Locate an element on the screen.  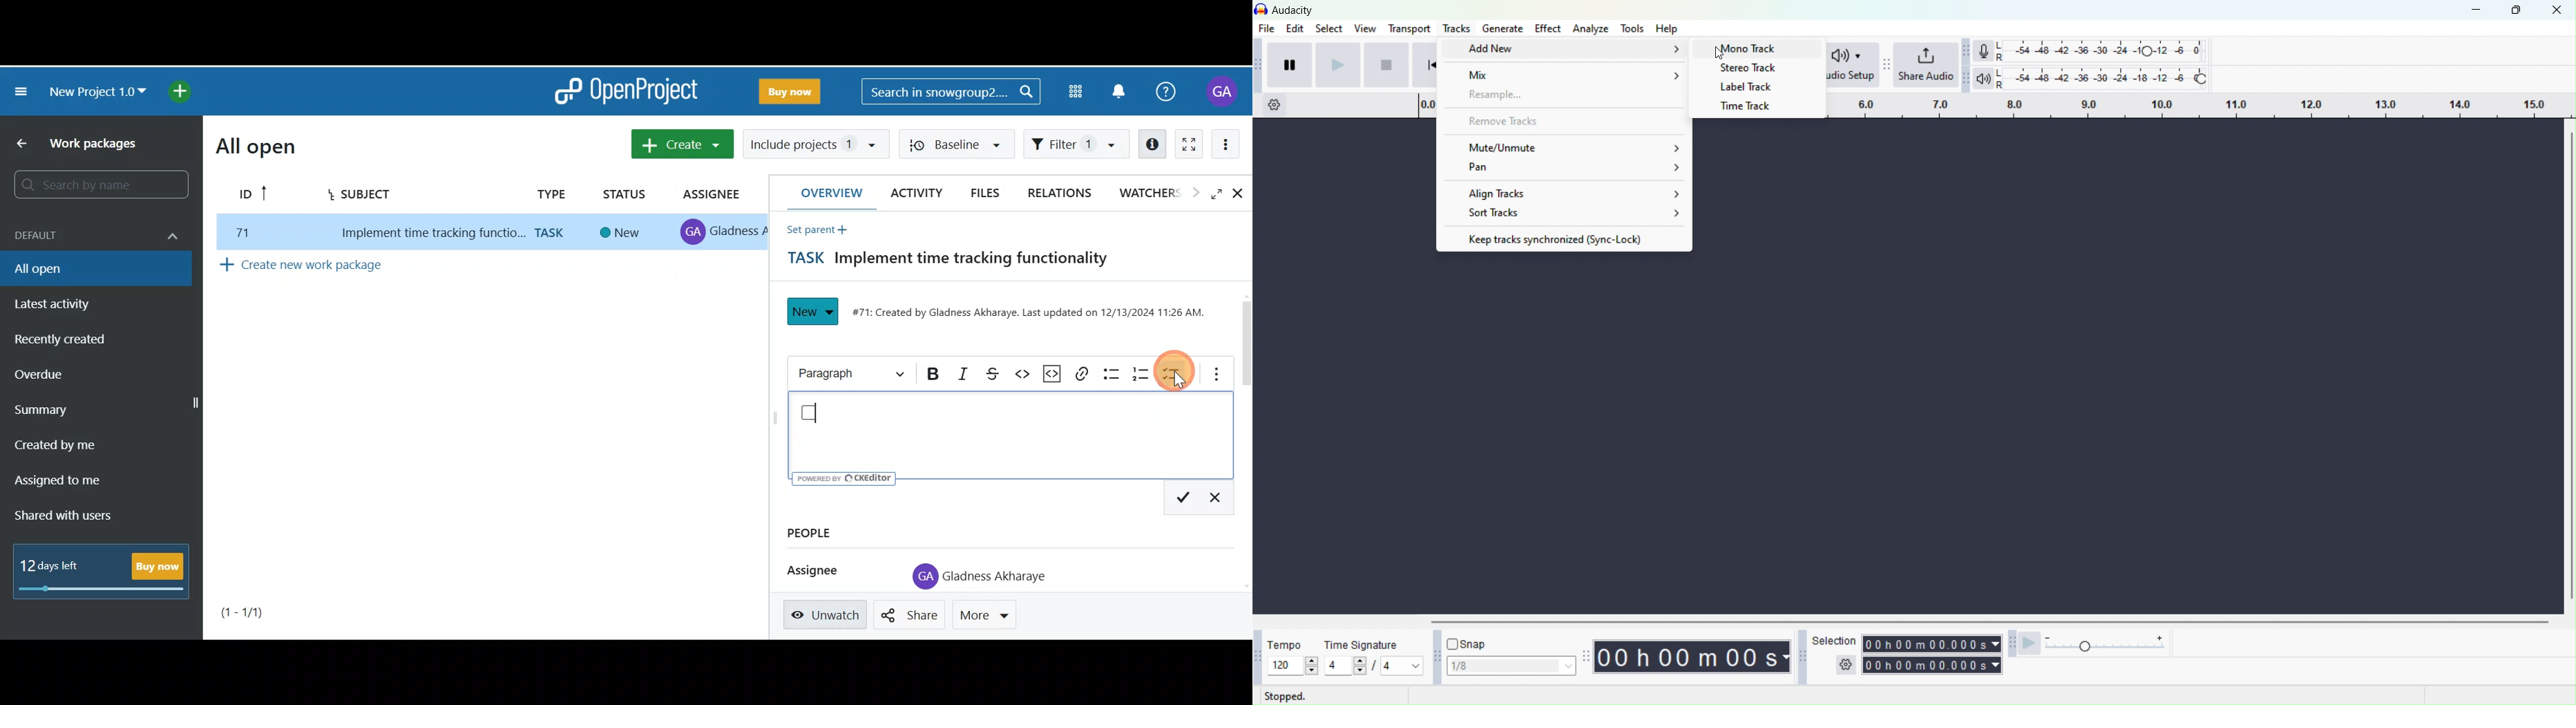
Mono track is located at coordinates (1755, 47).